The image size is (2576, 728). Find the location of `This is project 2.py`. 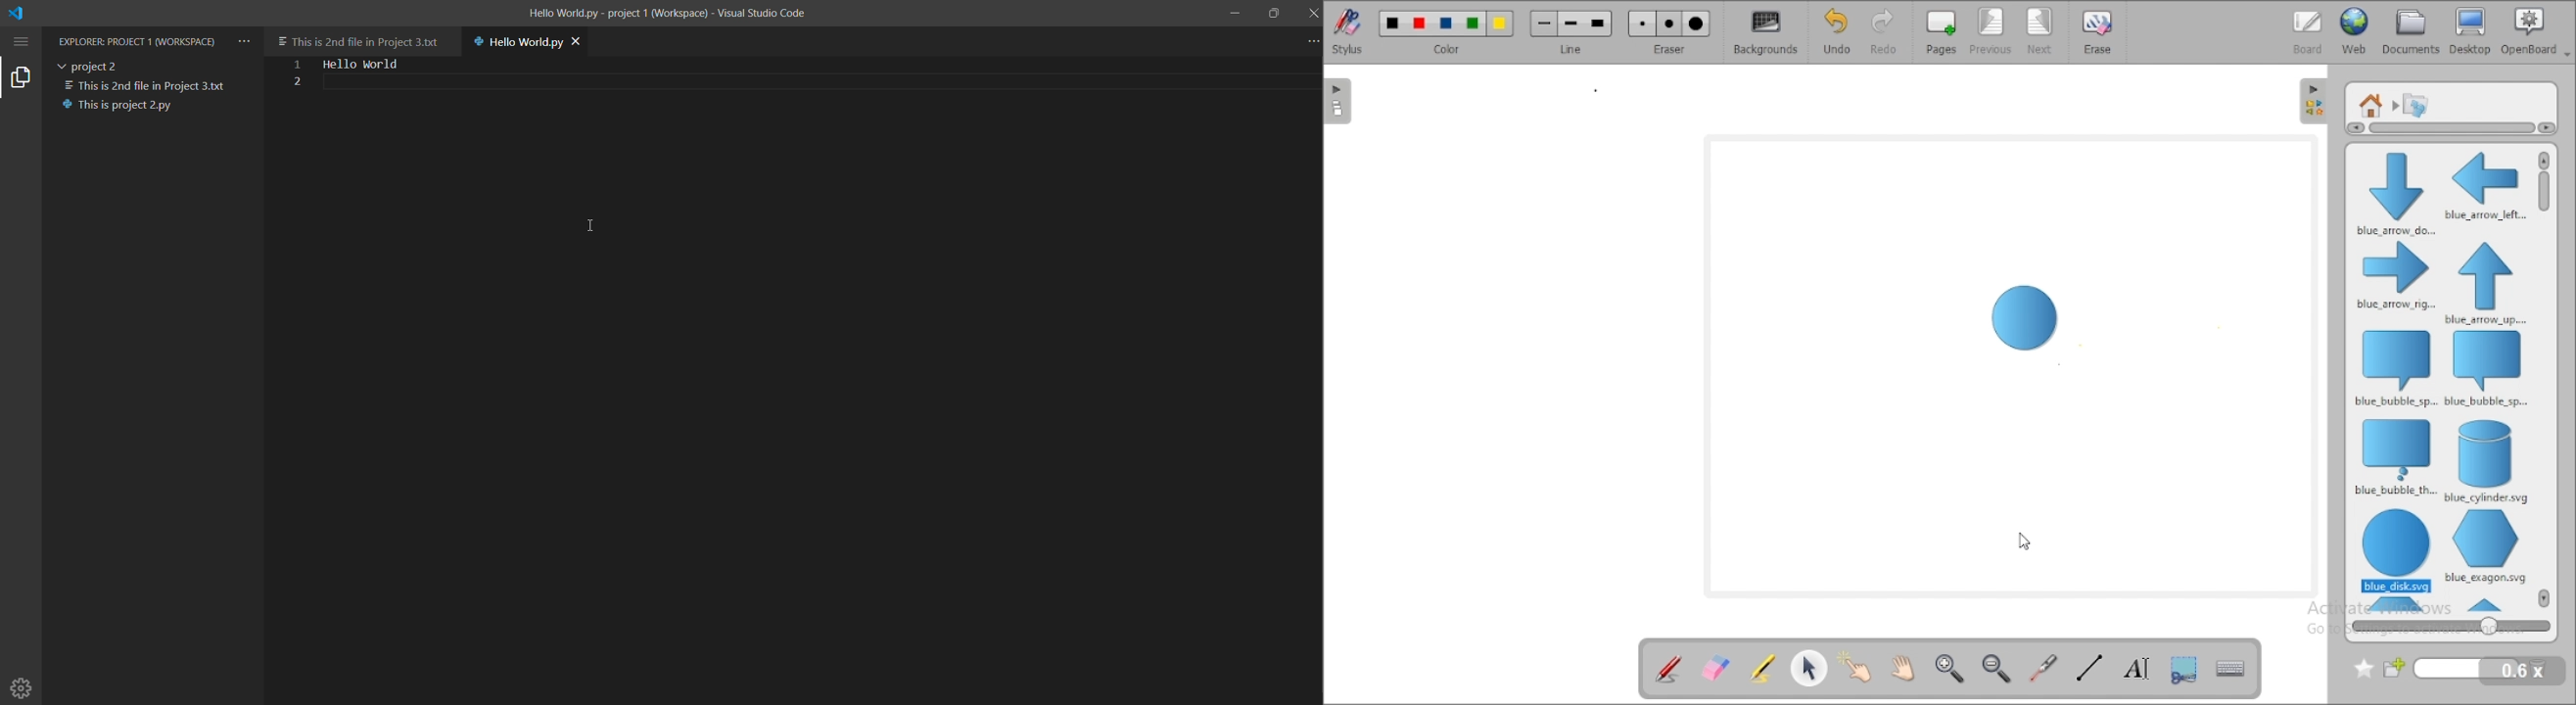

This is project 2.py is located at coordinates (122, 105).